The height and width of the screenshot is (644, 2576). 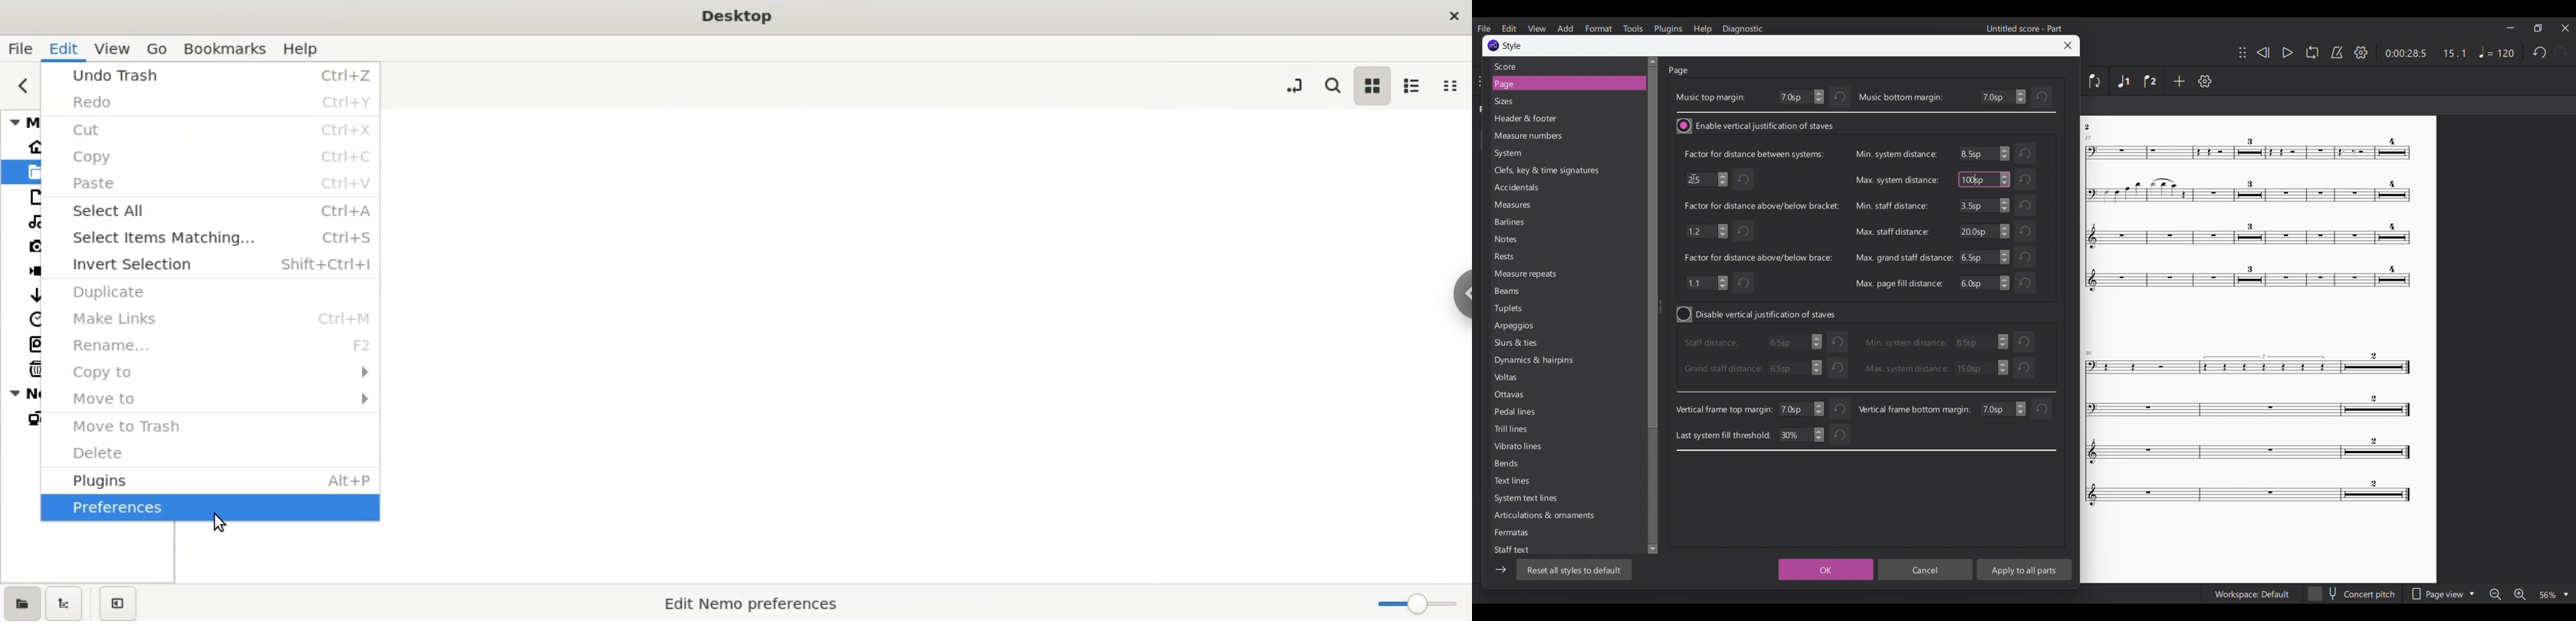 What do you see at coordinates (1705, 230) in the screenshot?
I see `1.2` at bounding box center [1705, 230].